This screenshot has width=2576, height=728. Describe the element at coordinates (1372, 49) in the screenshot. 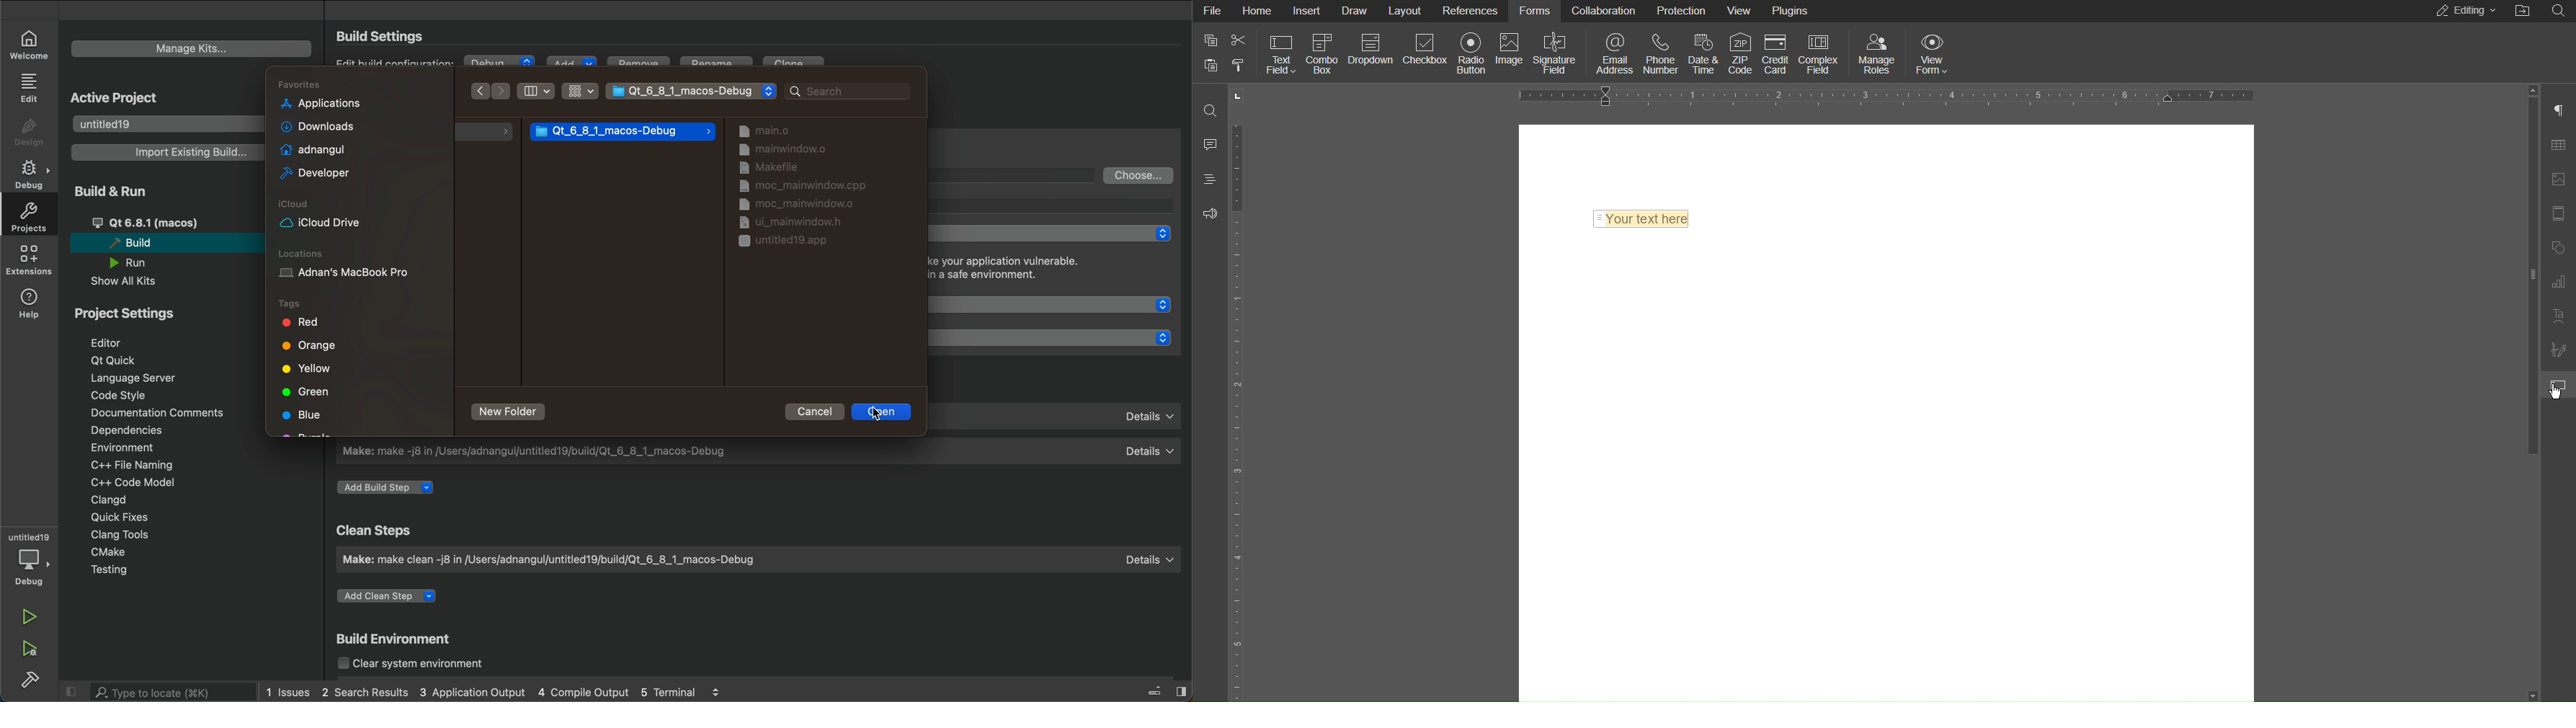

I see `Dropdown` at that location.